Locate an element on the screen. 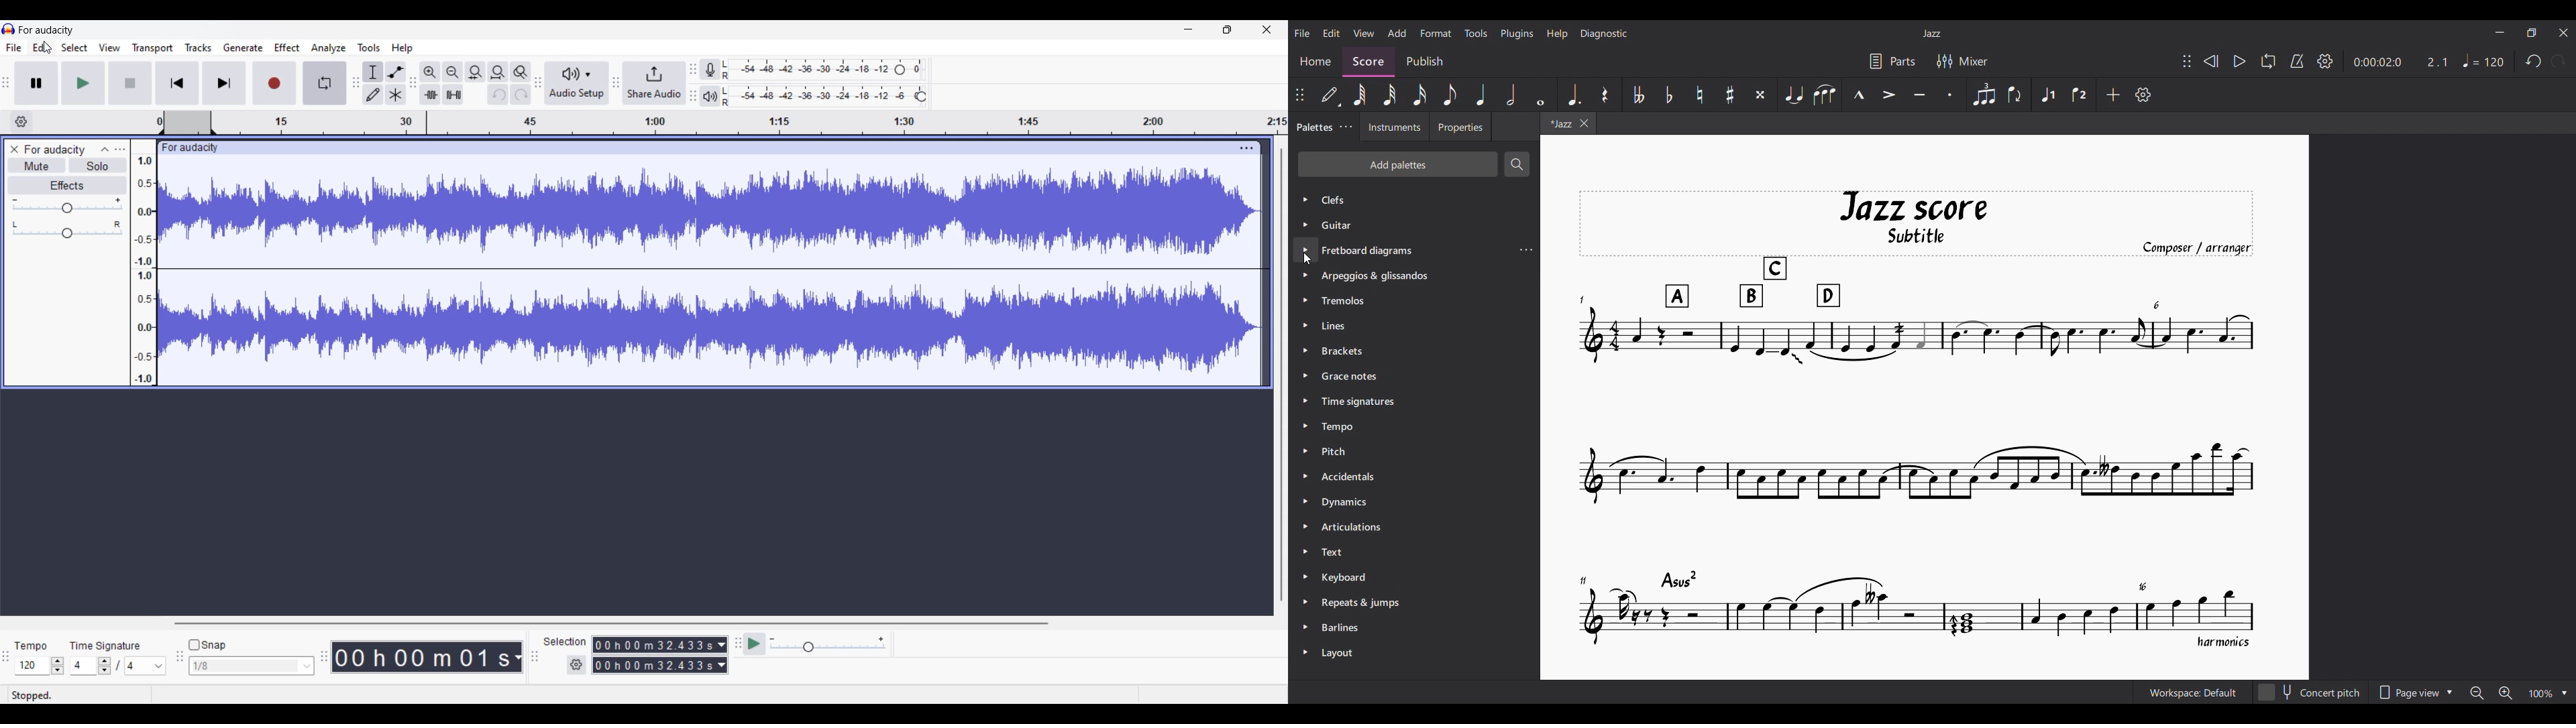  Project name is located at coordinates (54, 150).